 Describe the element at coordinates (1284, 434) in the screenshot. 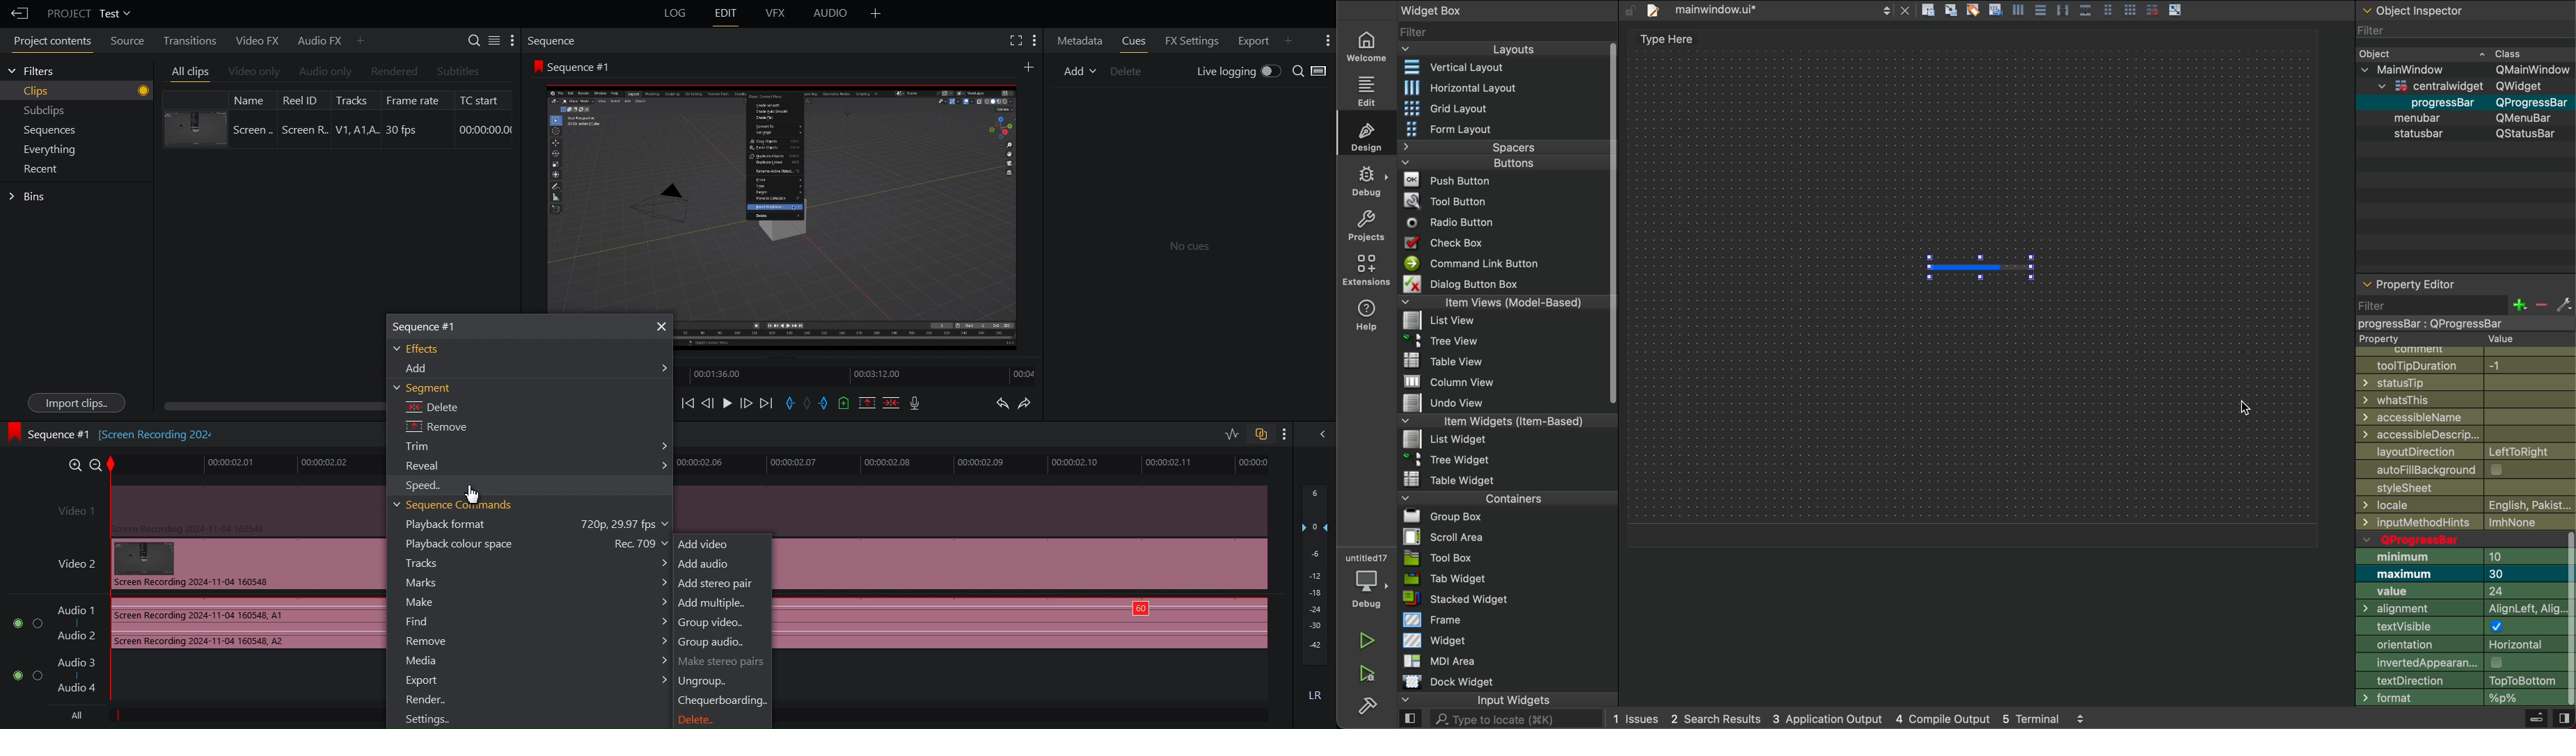

I see `More` at that location.